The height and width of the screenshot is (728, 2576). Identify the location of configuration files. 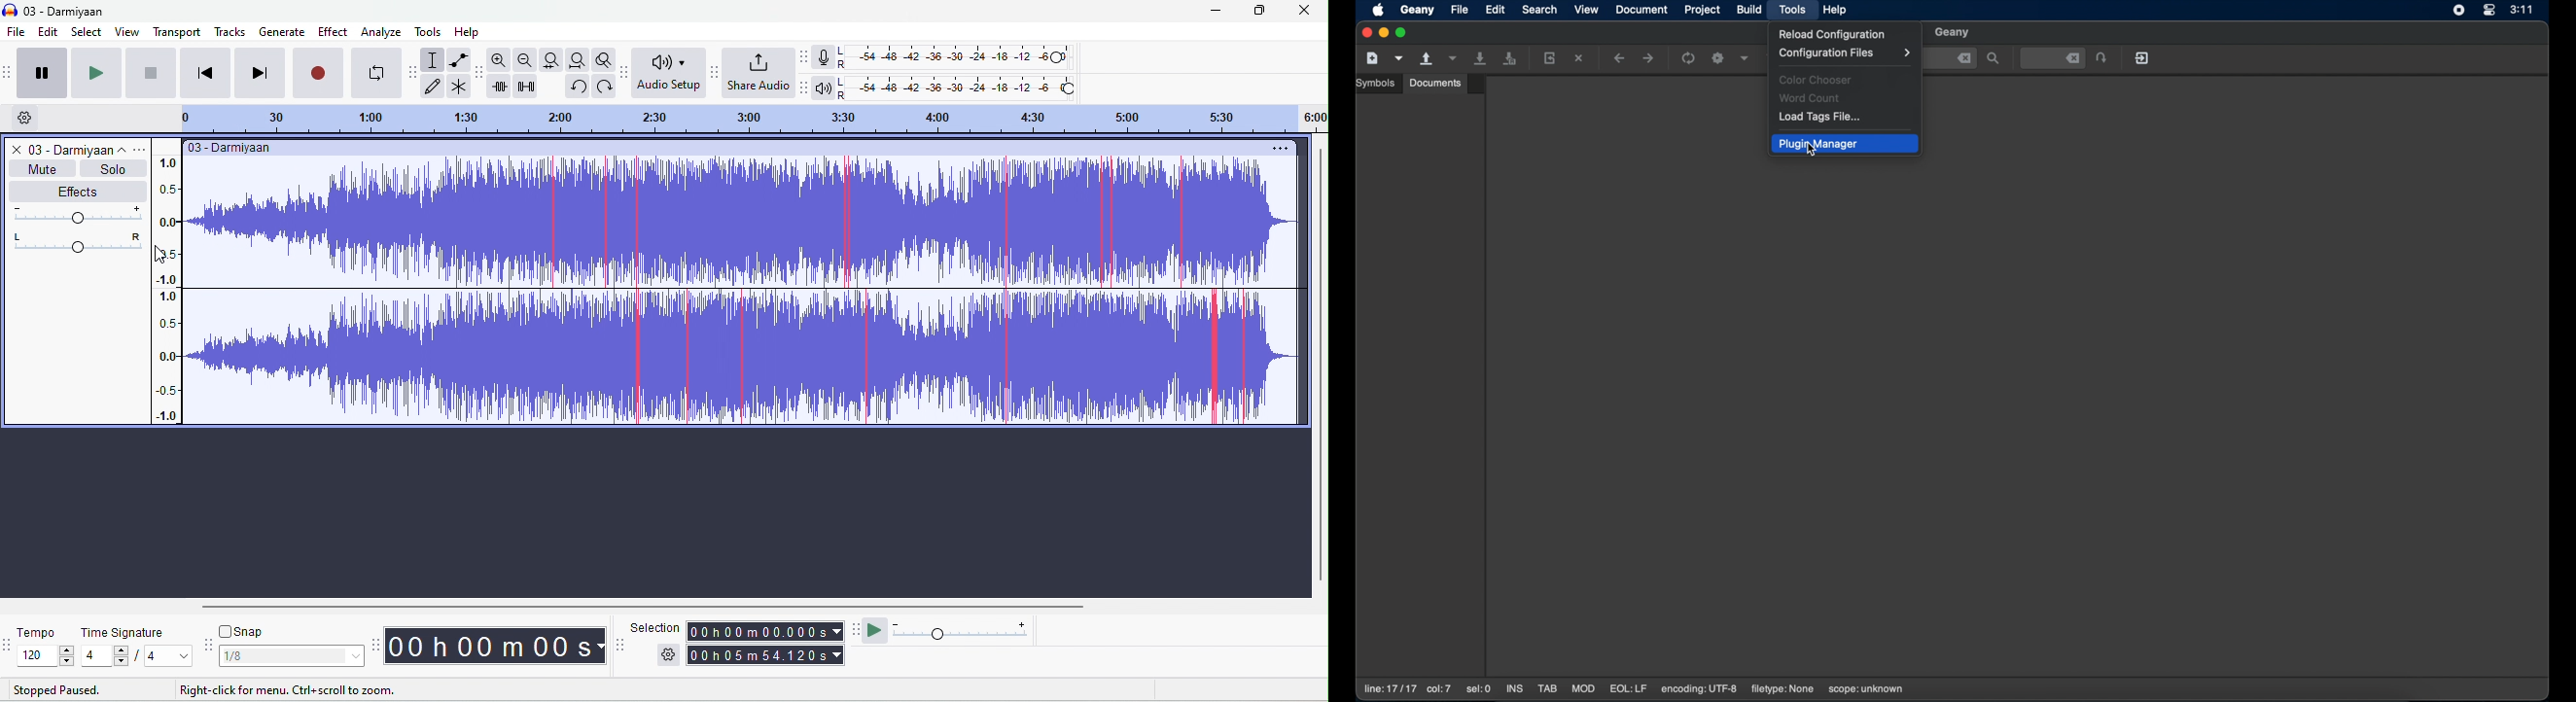
(1845, 53).